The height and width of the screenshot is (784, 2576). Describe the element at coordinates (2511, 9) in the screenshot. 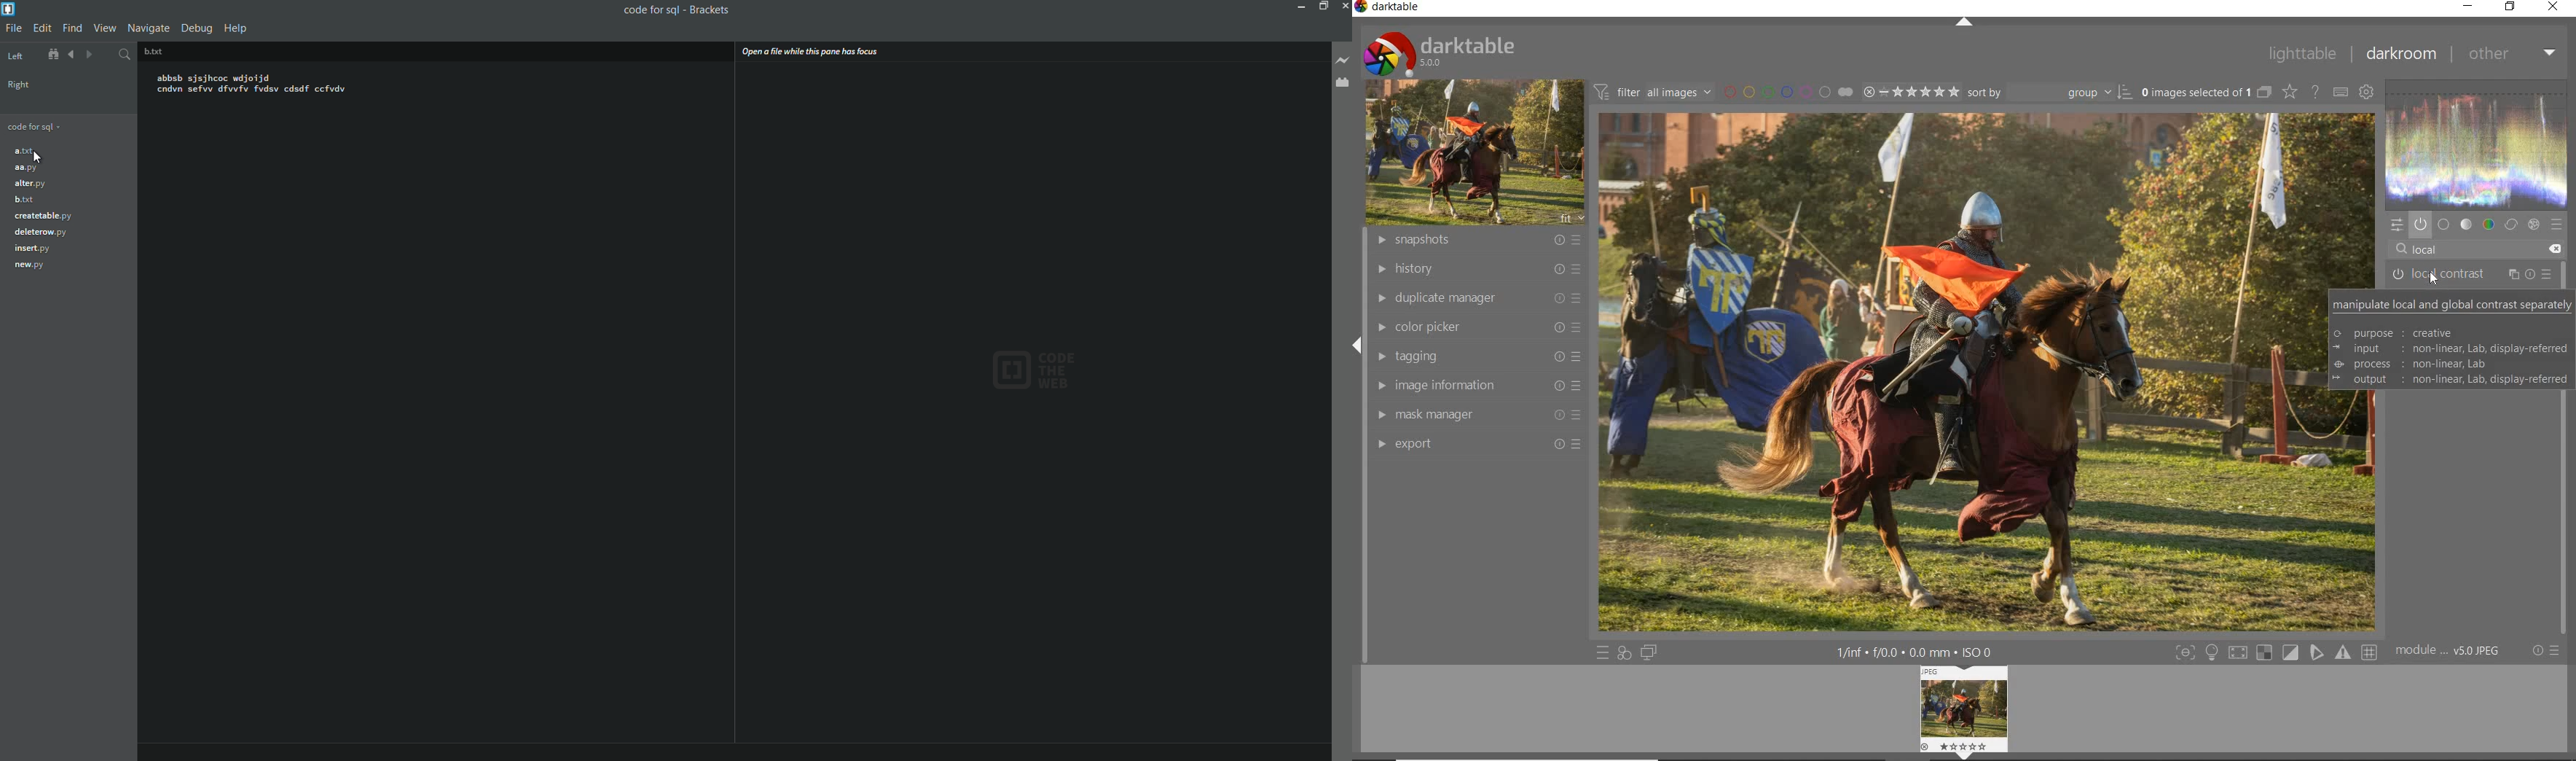

I see `restore` at that location.